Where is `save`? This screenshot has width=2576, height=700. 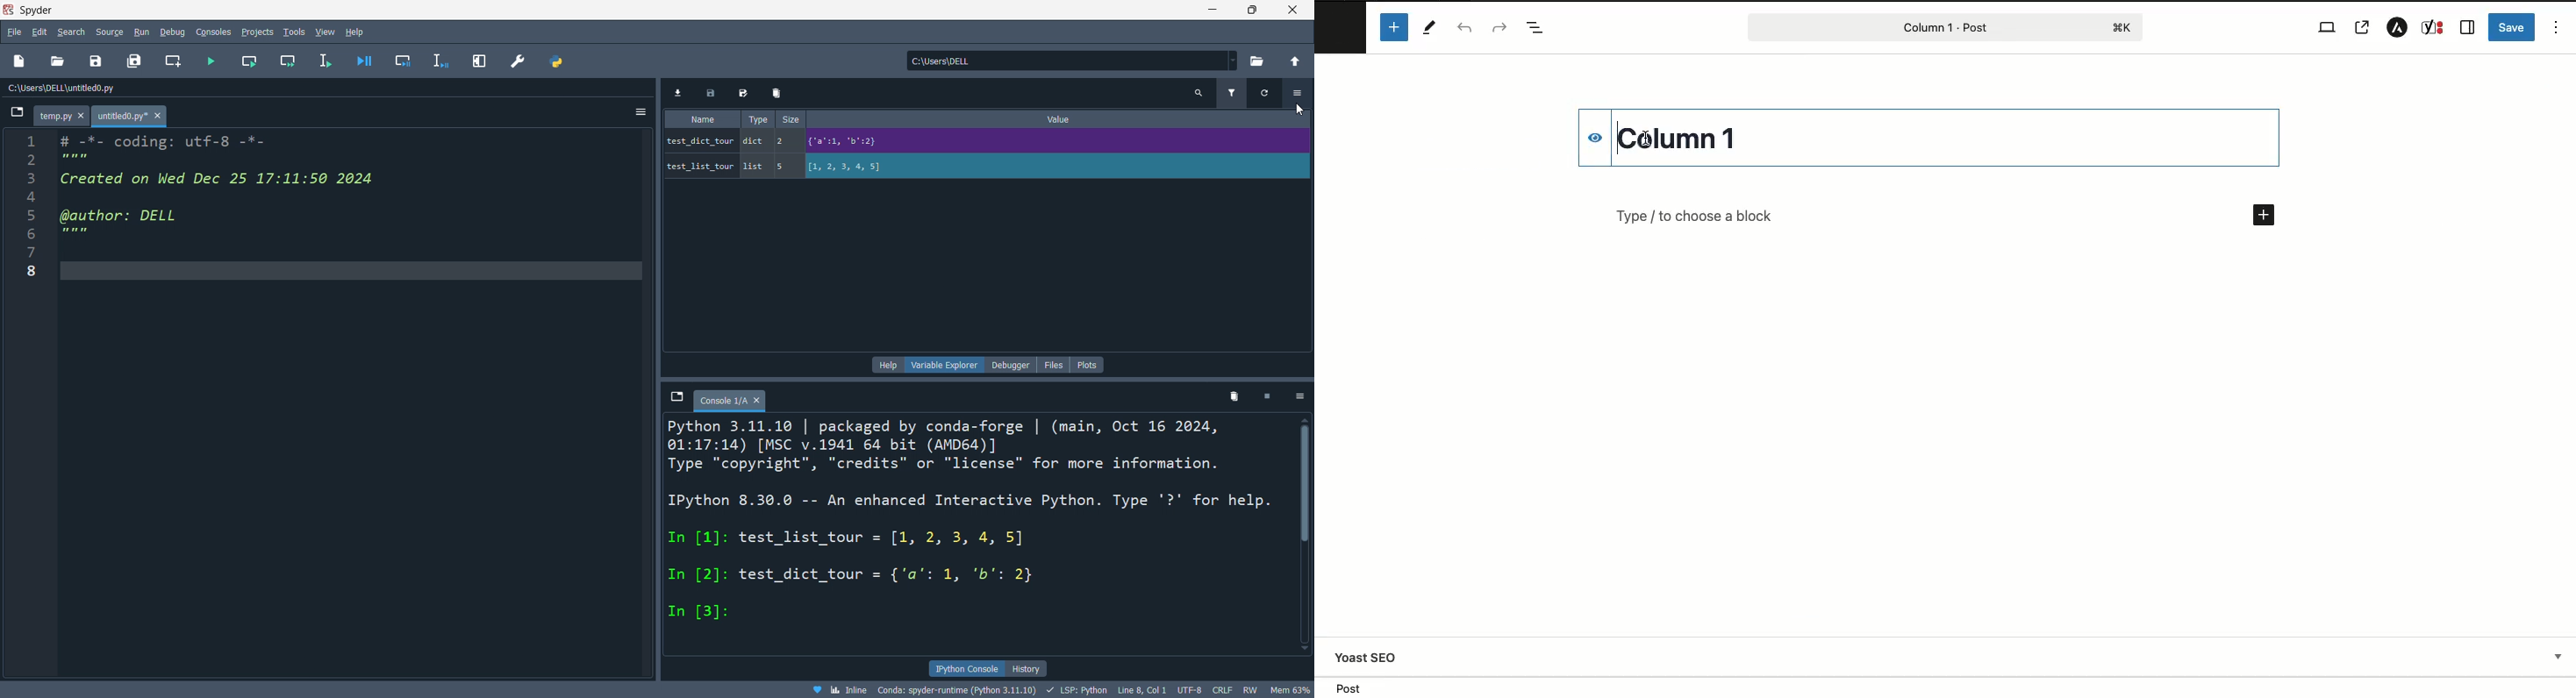
save is located at coordinates (96, 61).